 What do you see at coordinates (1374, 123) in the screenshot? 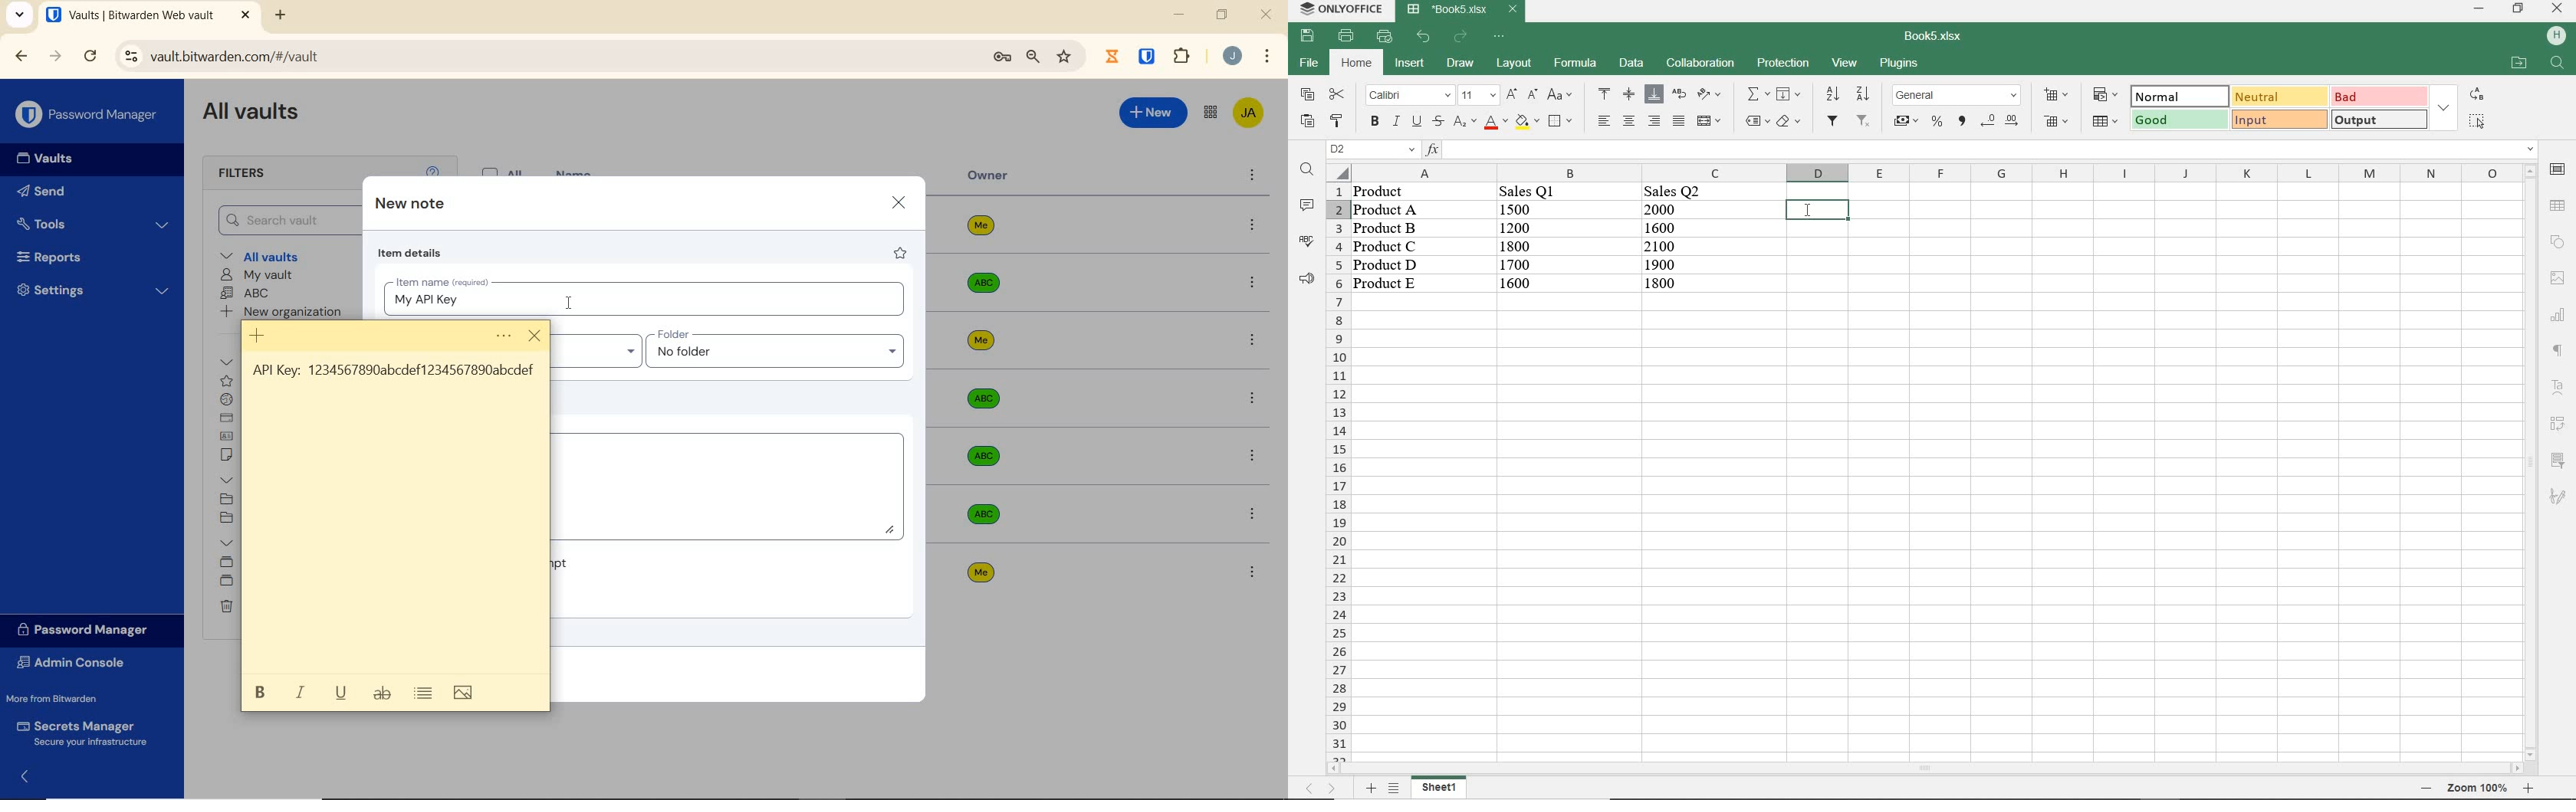
I see `bold` at bounding box center [1374, 123].